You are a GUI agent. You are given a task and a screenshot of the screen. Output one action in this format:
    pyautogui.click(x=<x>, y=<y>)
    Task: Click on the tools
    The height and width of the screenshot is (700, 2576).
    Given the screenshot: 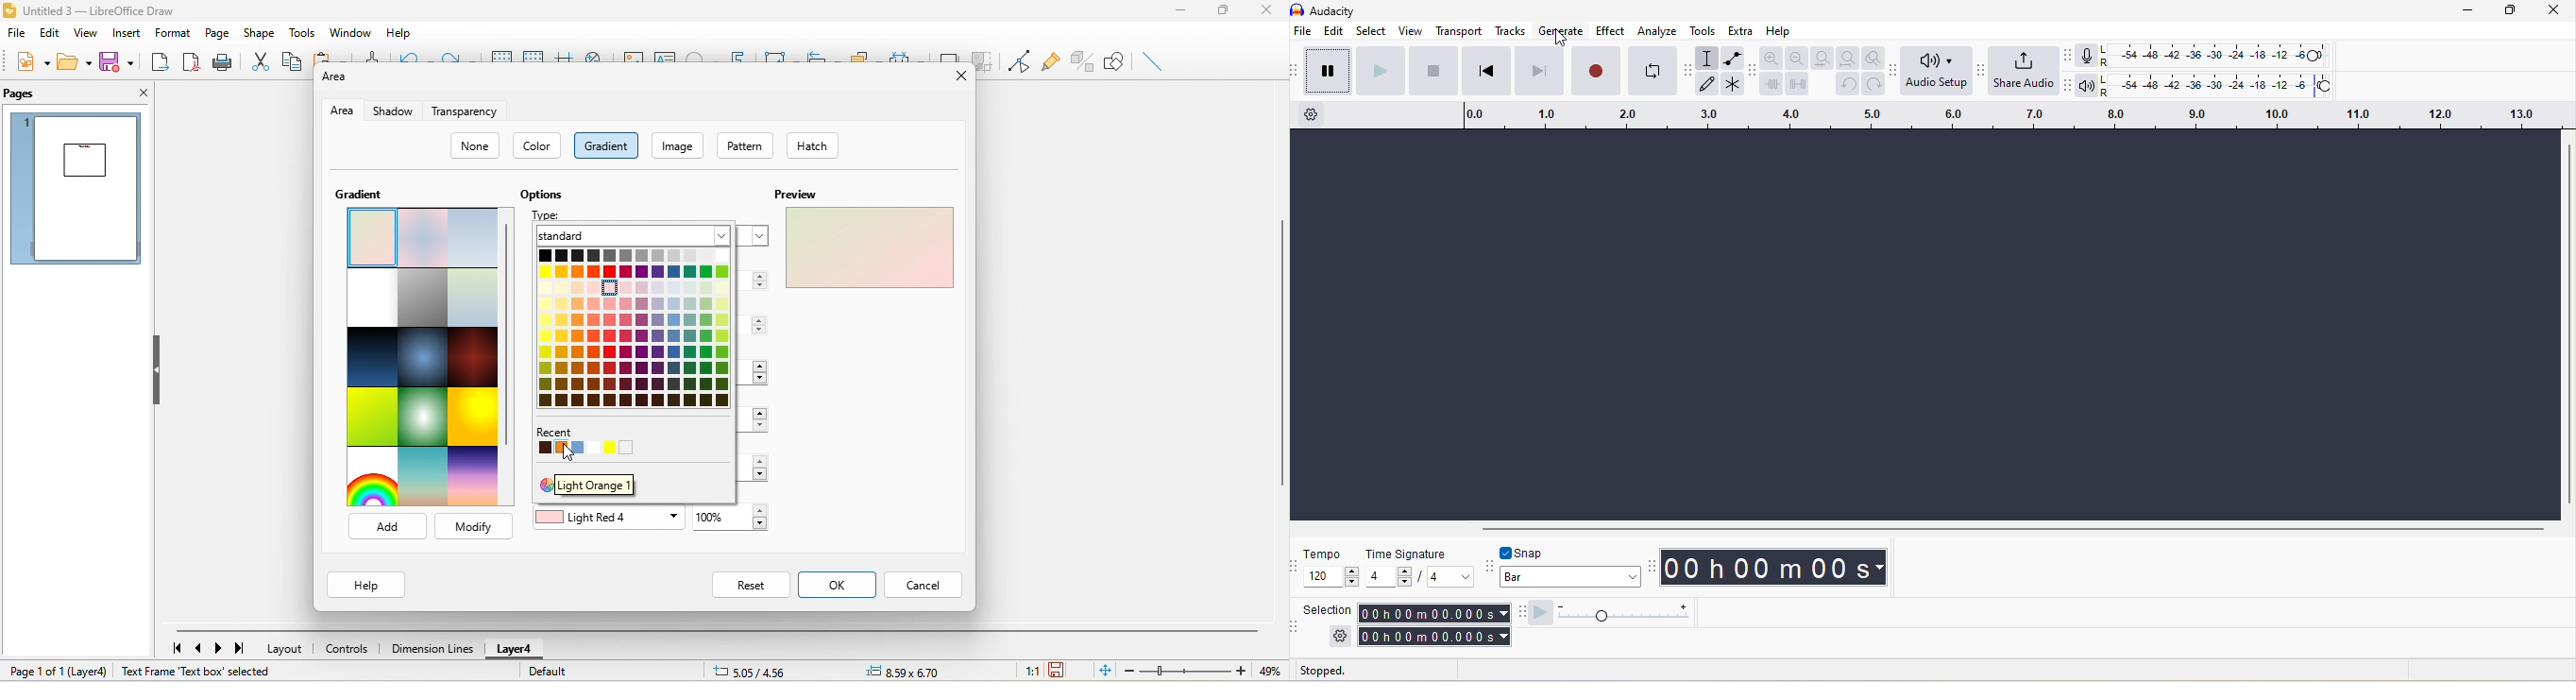 What is the action you would take?
    pyautogui.click(x=1704, y=30)
    